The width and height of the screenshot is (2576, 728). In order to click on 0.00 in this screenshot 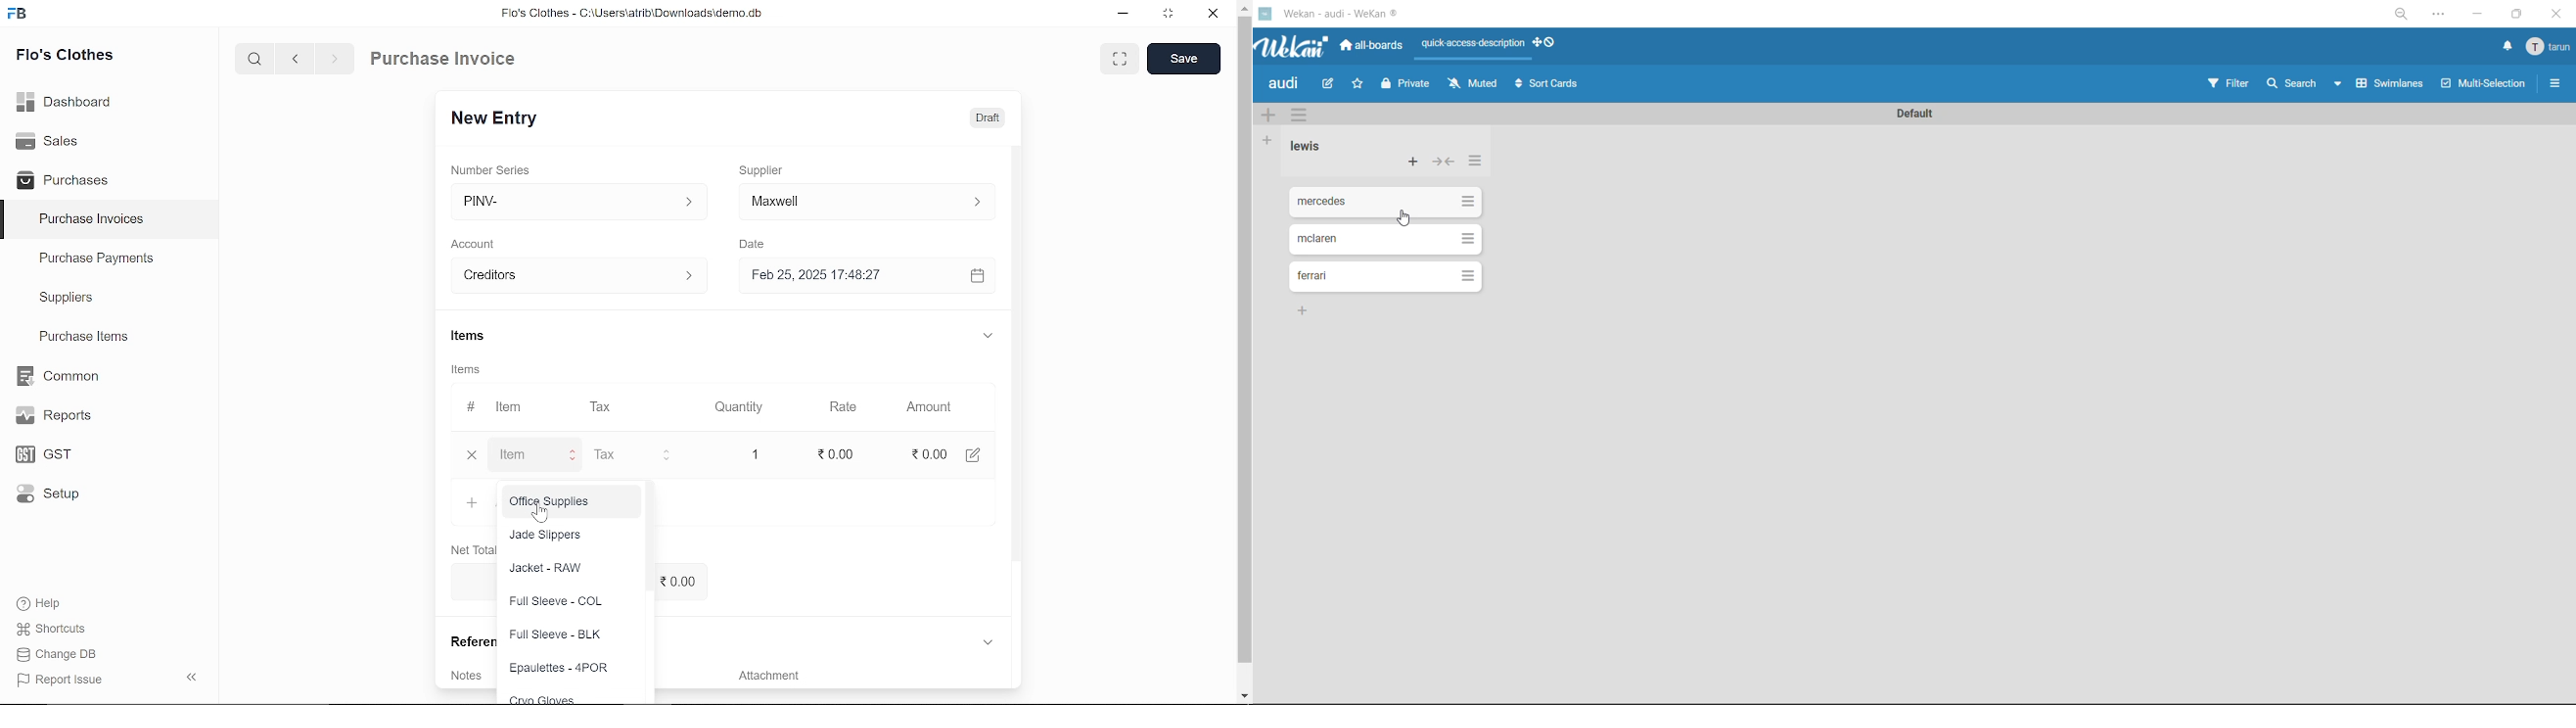, I will do `click(688, 580)`.